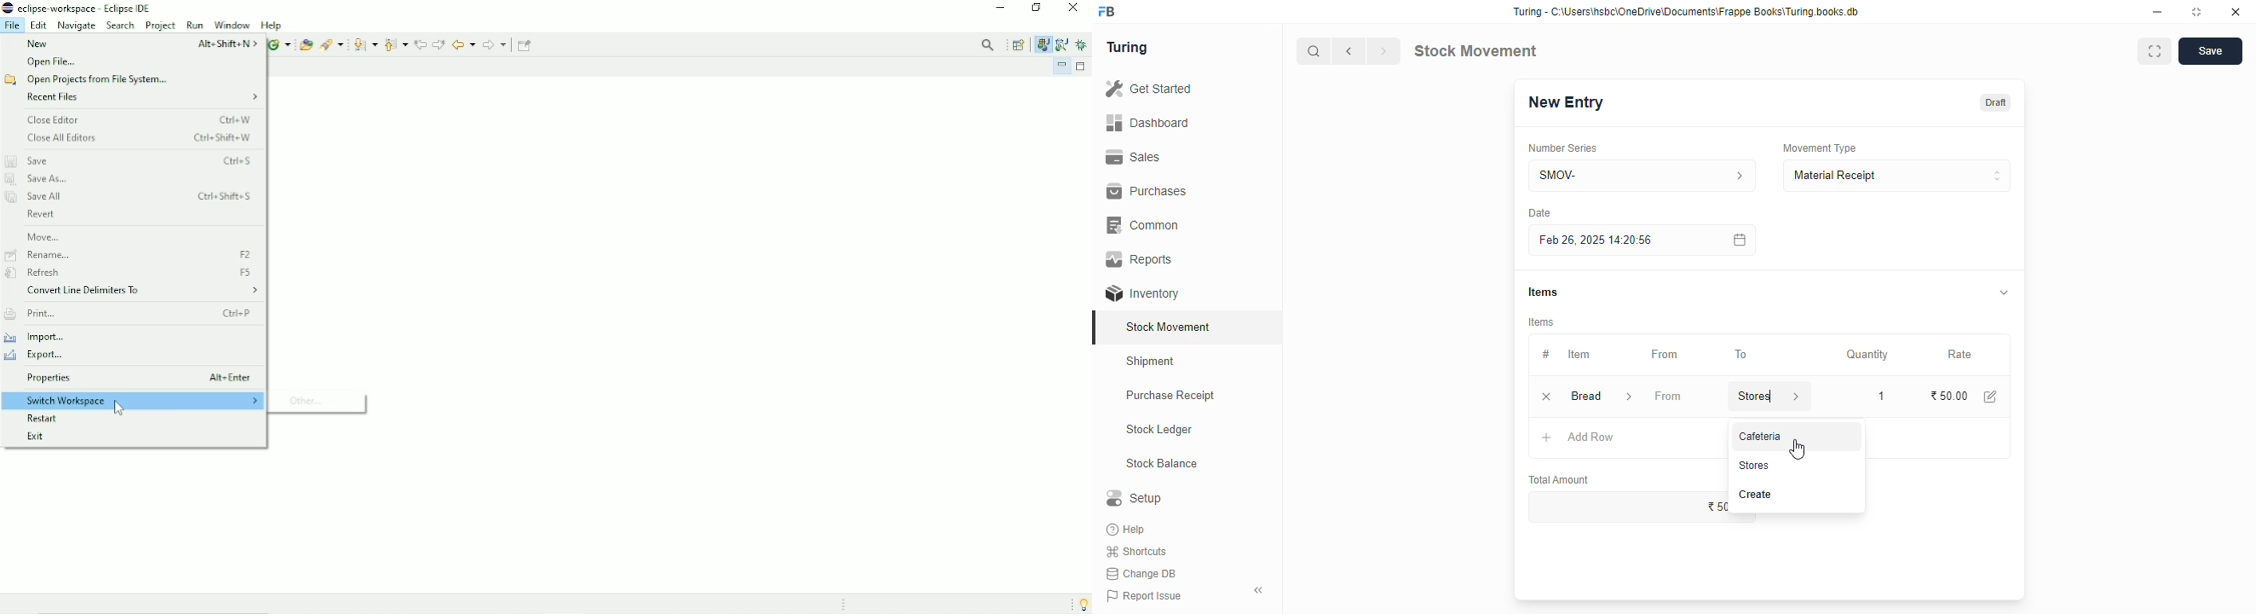  Describe the element at coordinates (1384, 51) in the screenshot. I see `next` at that location.